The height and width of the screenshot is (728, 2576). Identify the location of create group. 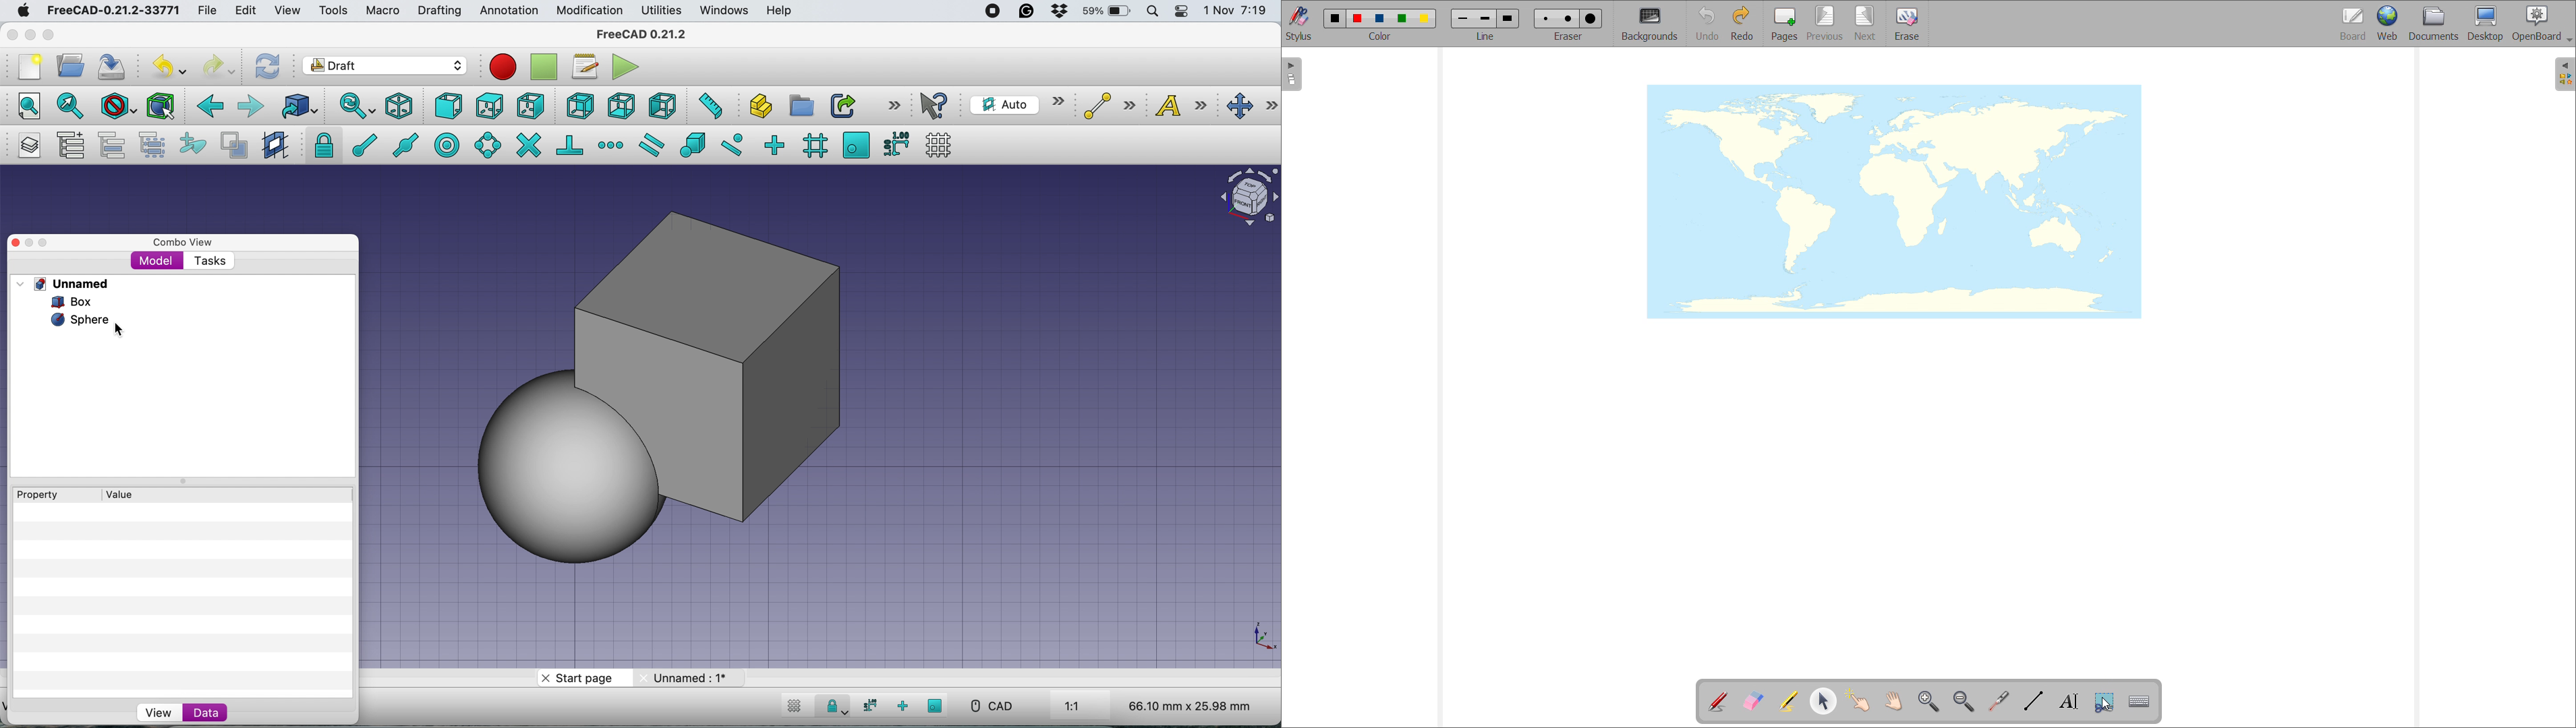
(801, 106).